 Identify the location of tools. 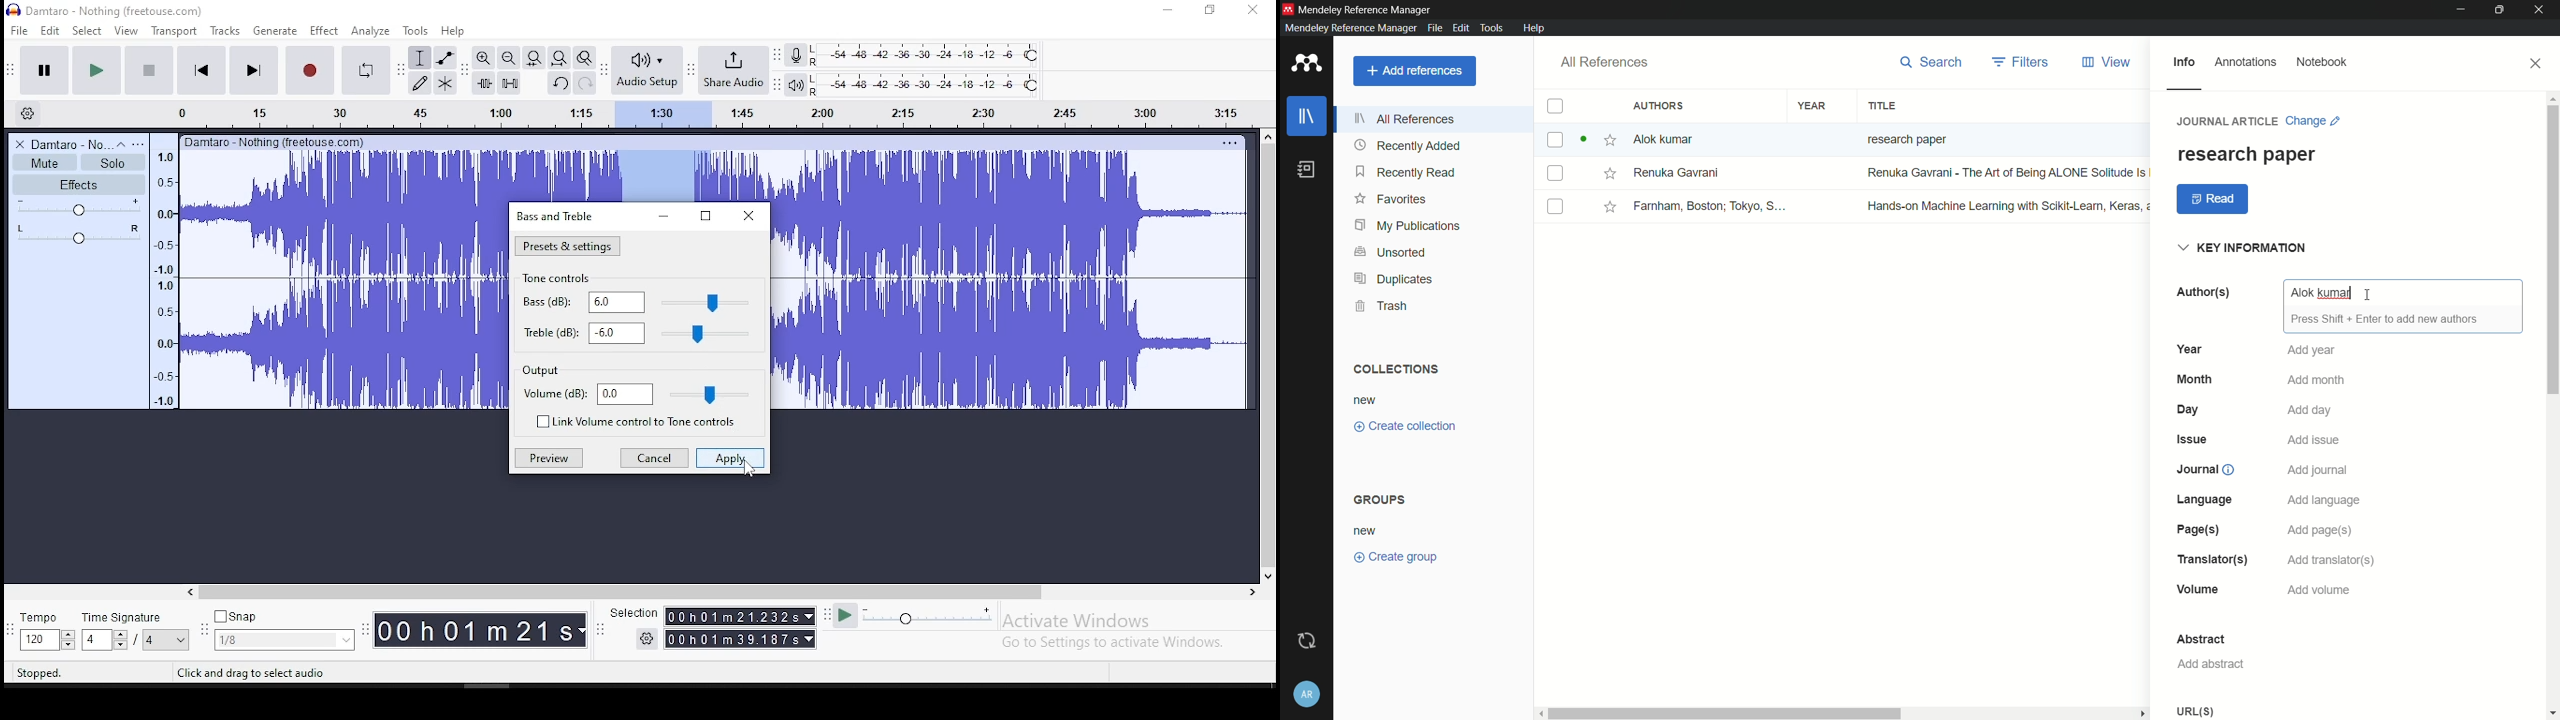
(416, 30).